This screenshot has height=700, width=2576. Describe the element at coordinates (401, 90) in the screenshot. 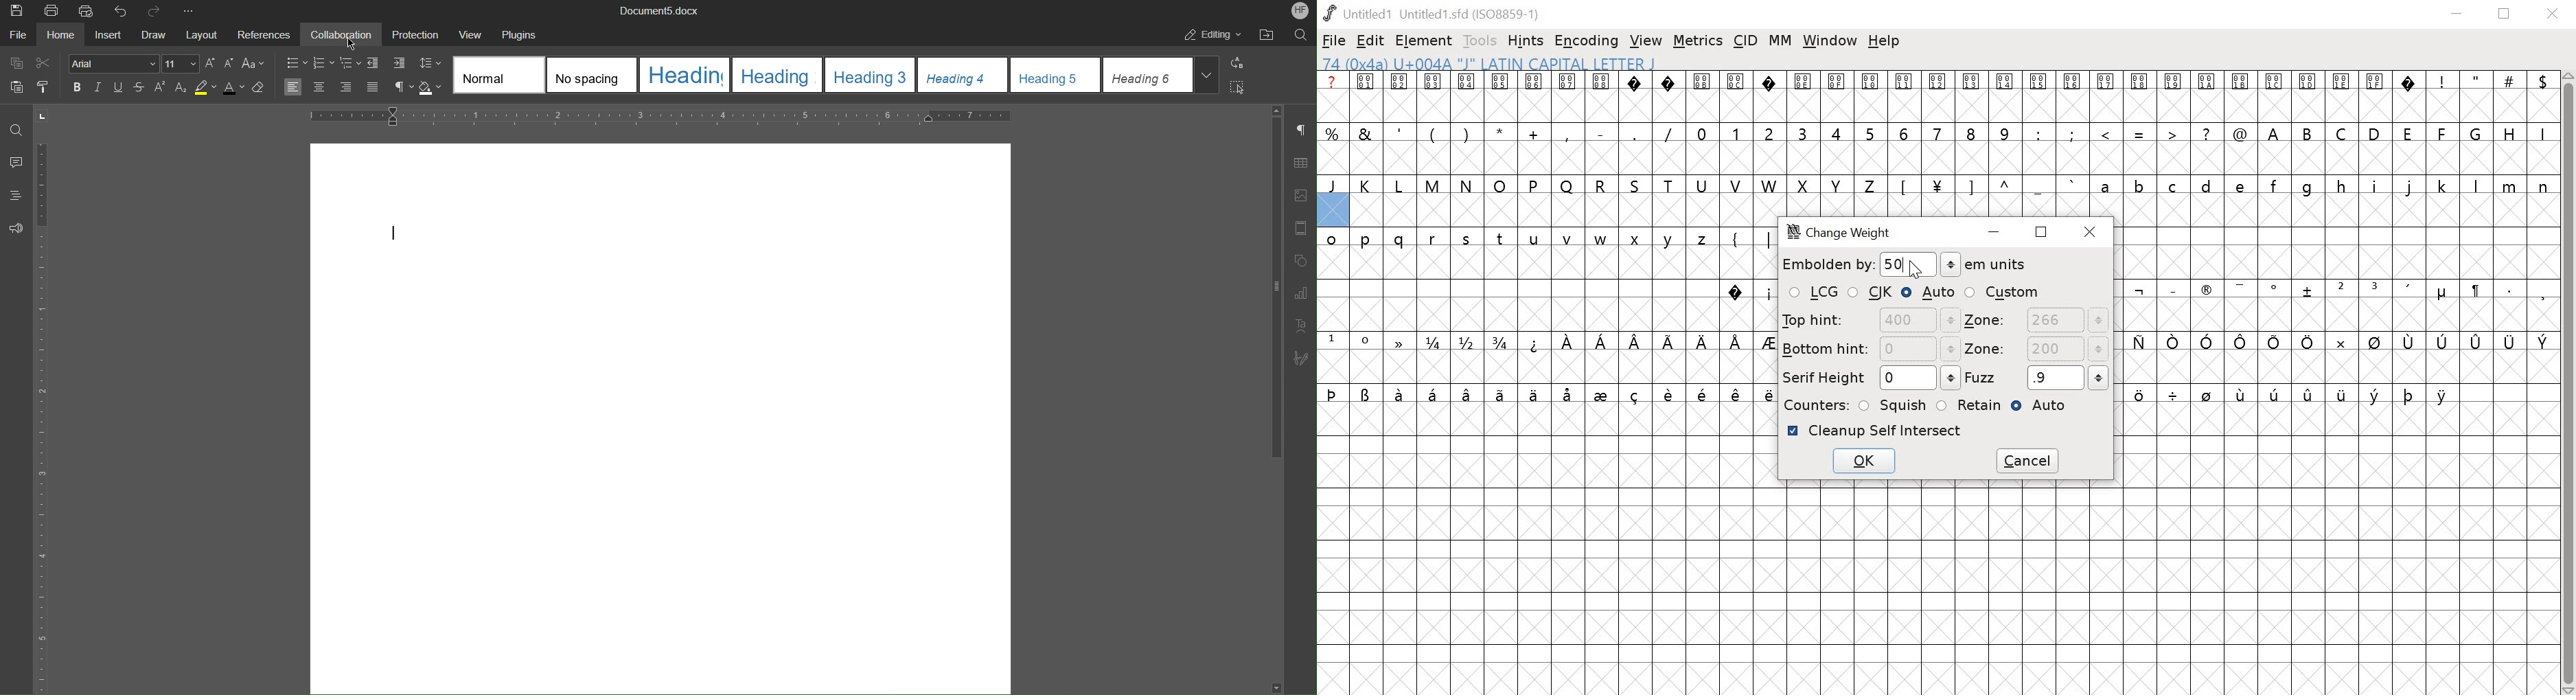

I see `Non-Printing Characters` at that location.